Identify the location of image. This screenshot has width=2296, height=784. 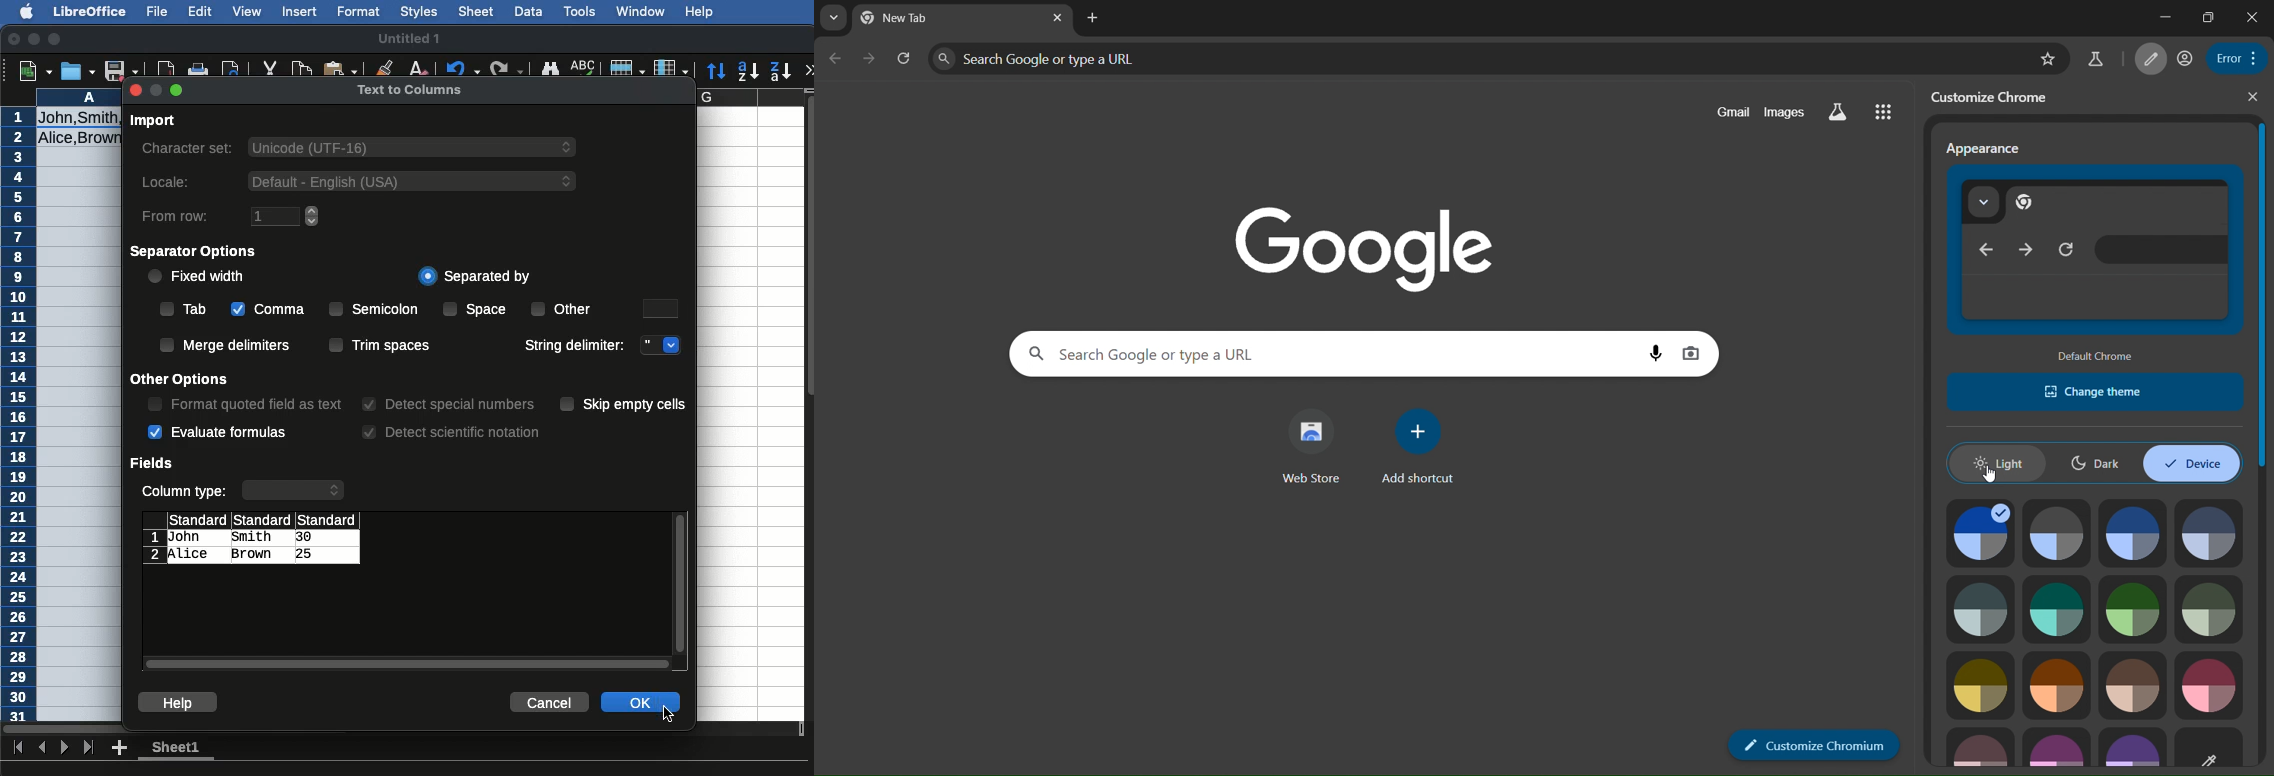
(2057, 749).